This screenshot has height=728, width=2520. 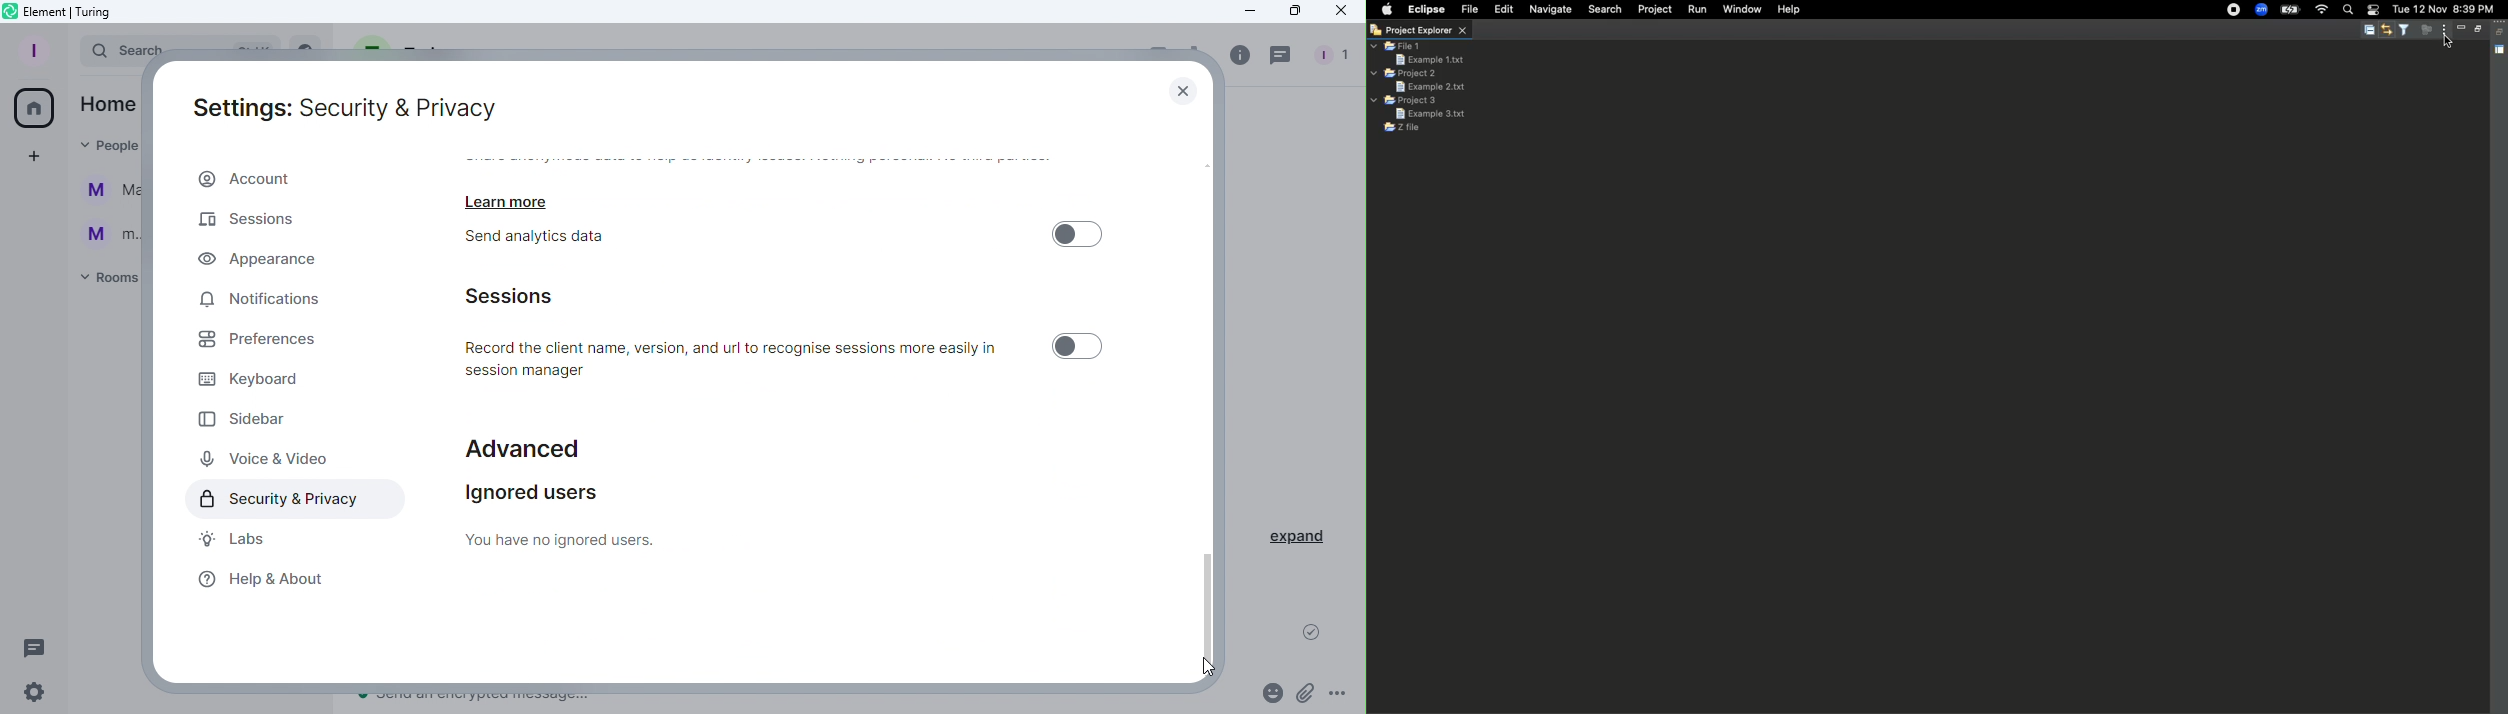 What do you see at coordinates (101, 145) in the screenshot?
I see `People` at bounding box center [101, 145].